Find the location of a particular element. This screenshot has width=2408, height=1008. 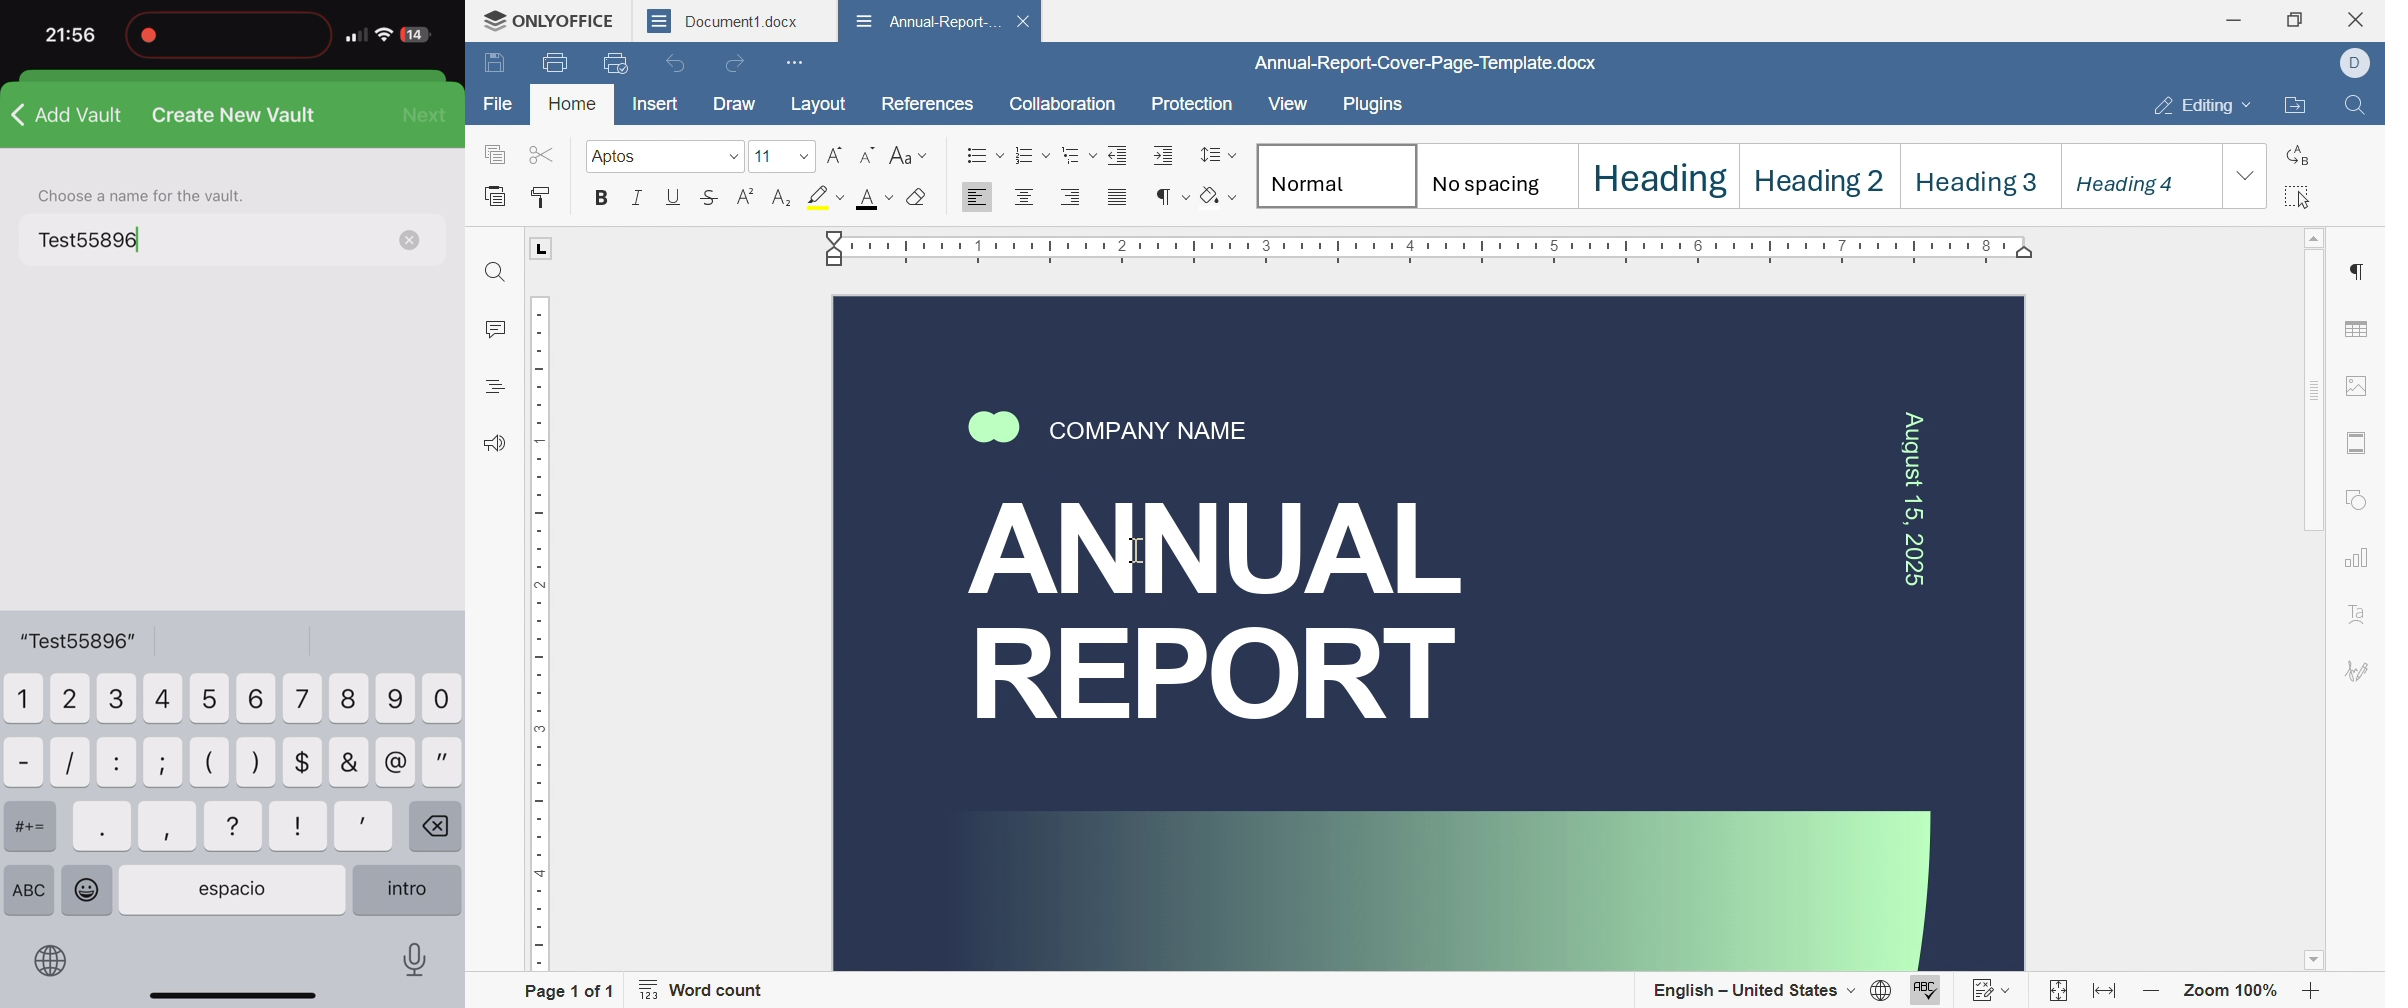

underline is located at coordinates (675, 198).